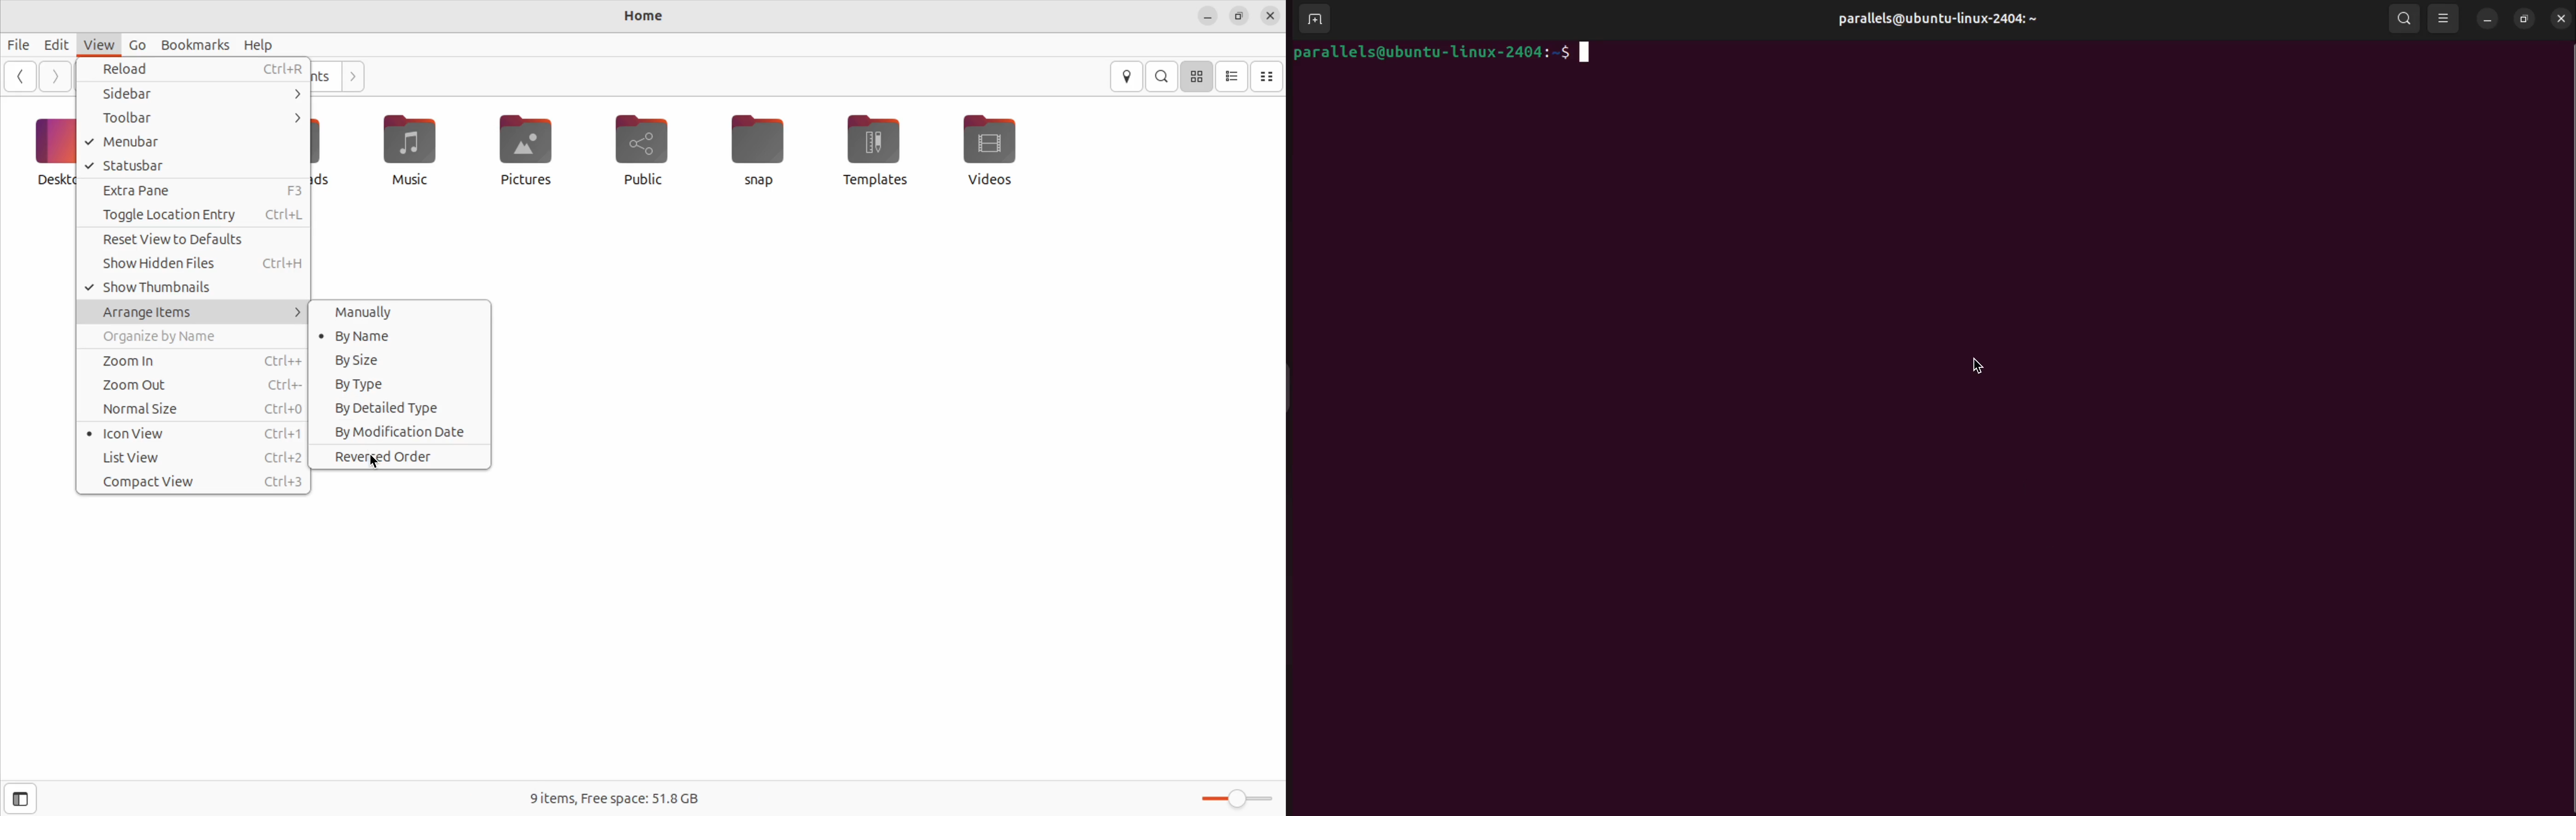 This screenshot has height=840, width=2576. Describe the element at coordinates (615, 797) in the screenshot. I see ` free space ` at that location.